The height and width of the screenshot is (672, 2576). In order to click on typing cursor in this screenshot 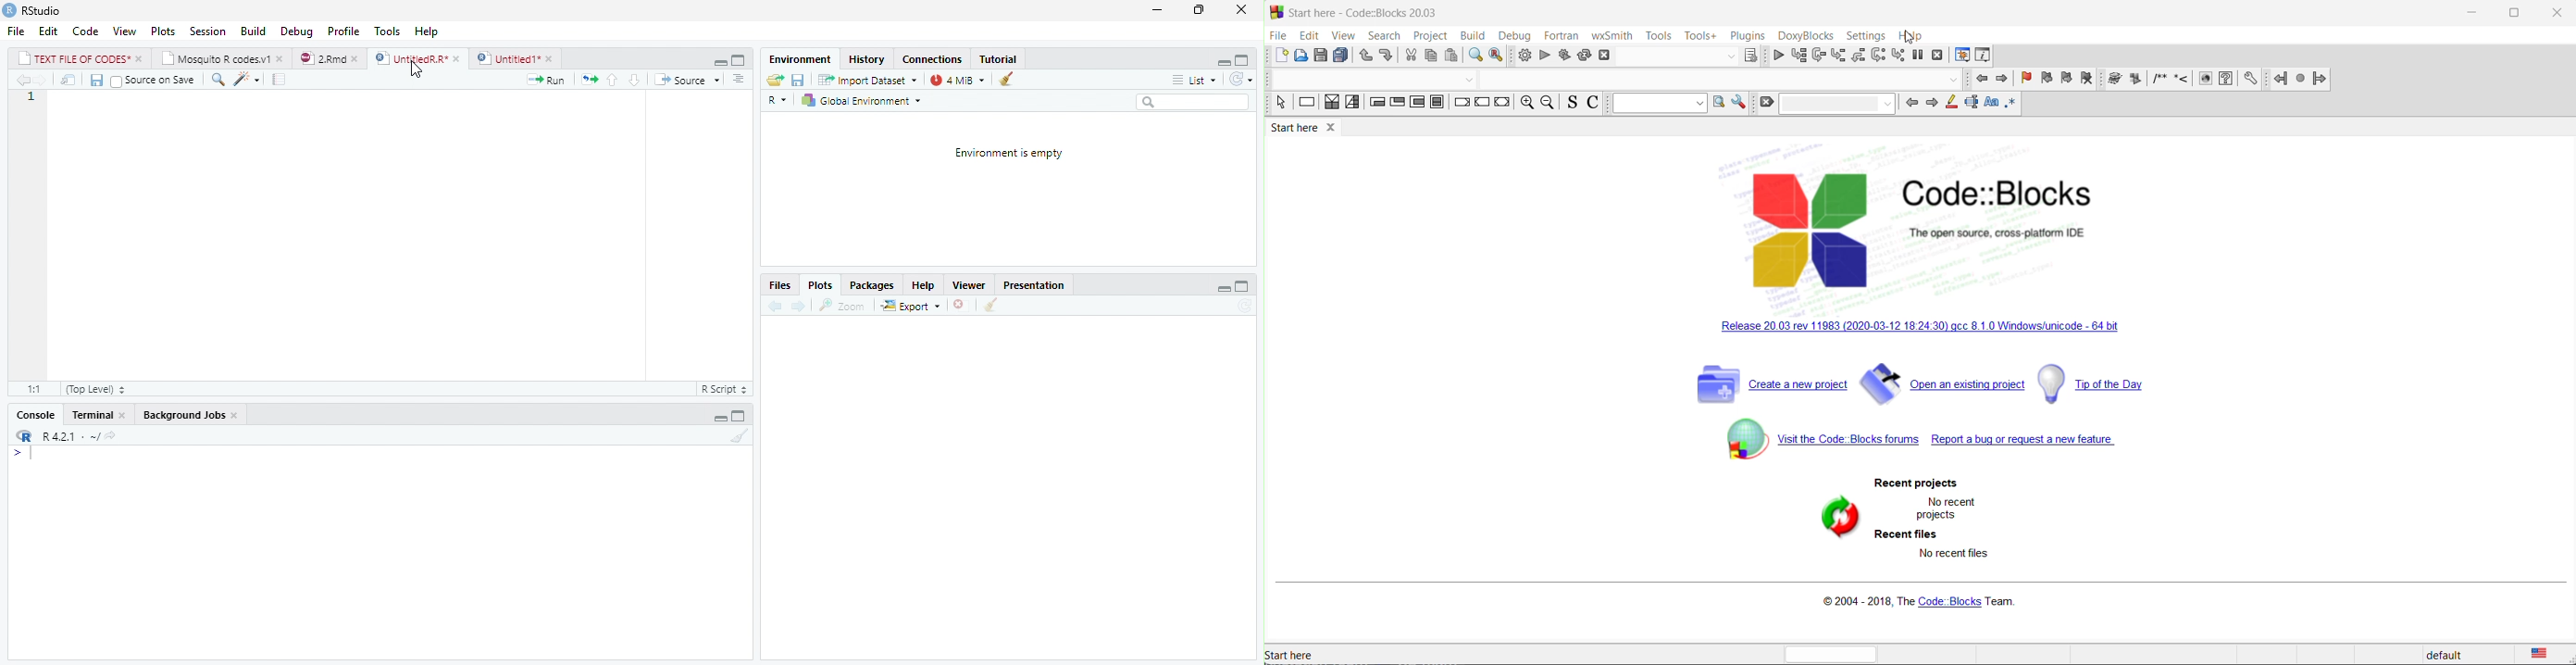, I will do `click(24, 456)`.